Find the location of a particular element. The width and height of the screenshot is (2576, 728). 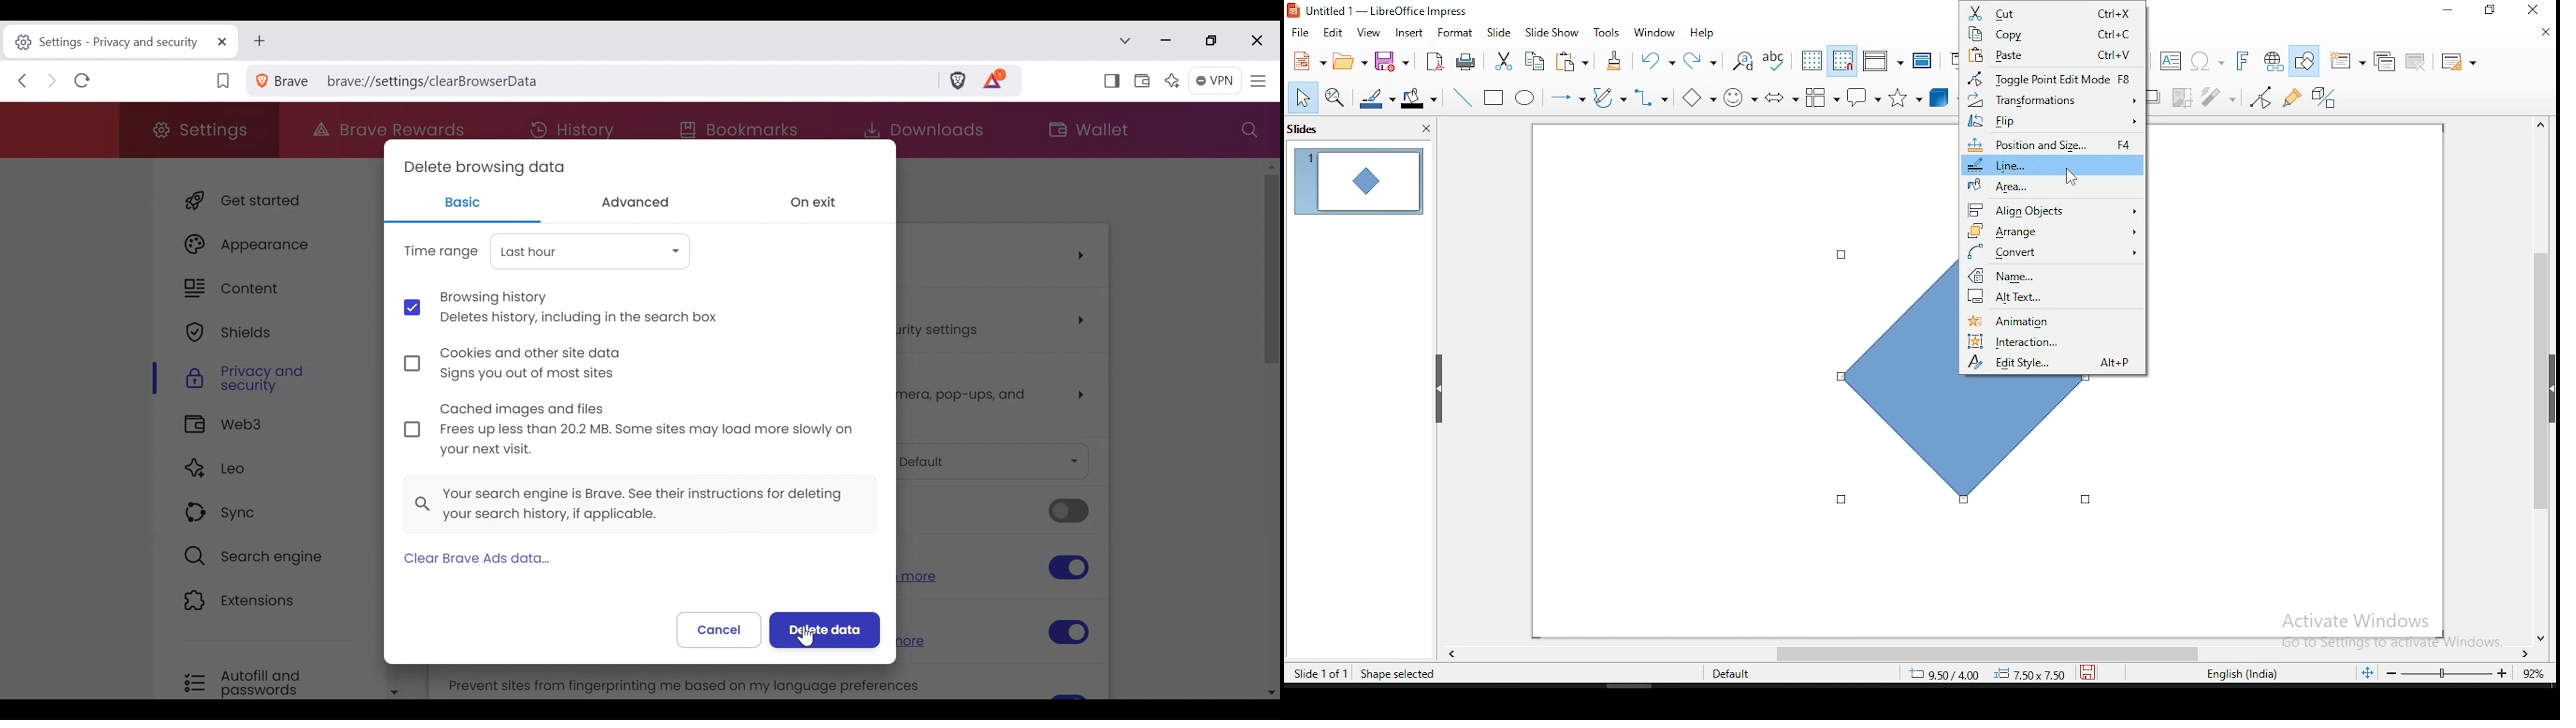

activate windows is located at coordinates (2385, 631).